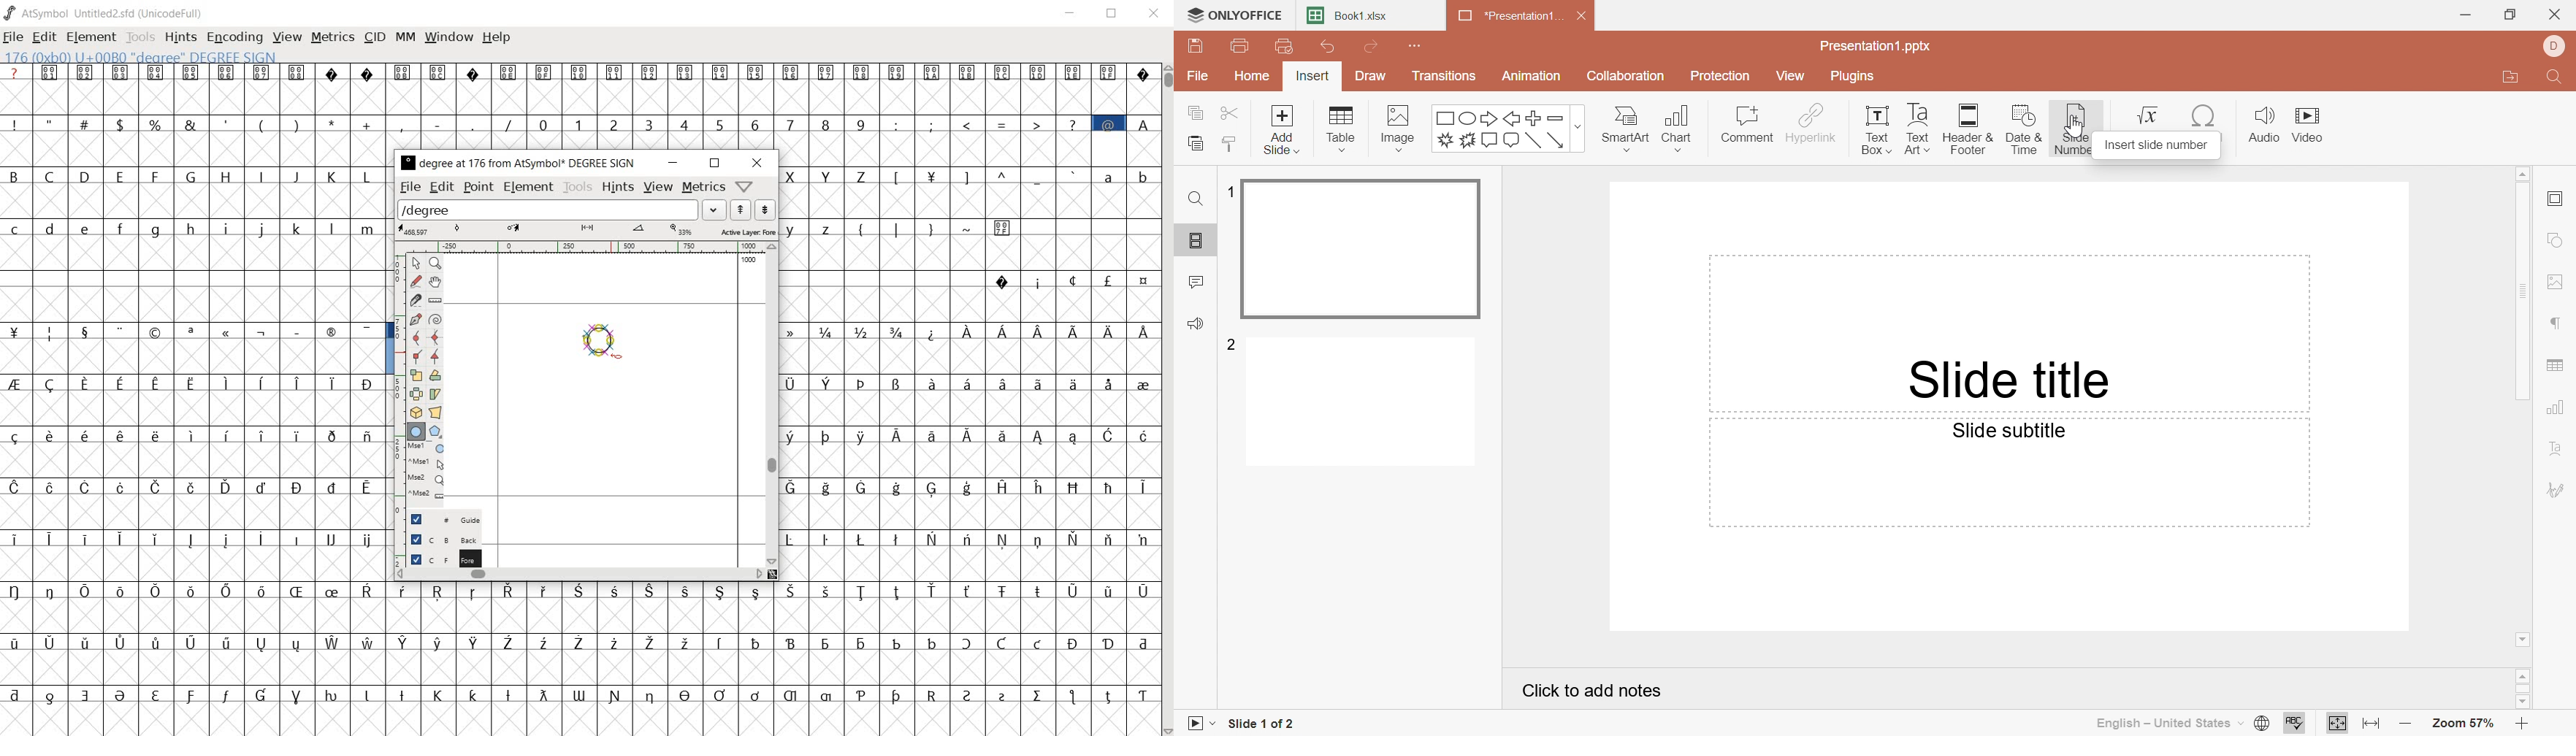 This screenshot has height=756, width=2576. Describe the element at coordinates (2023, 127) in the screenshot. I see `` at that location.